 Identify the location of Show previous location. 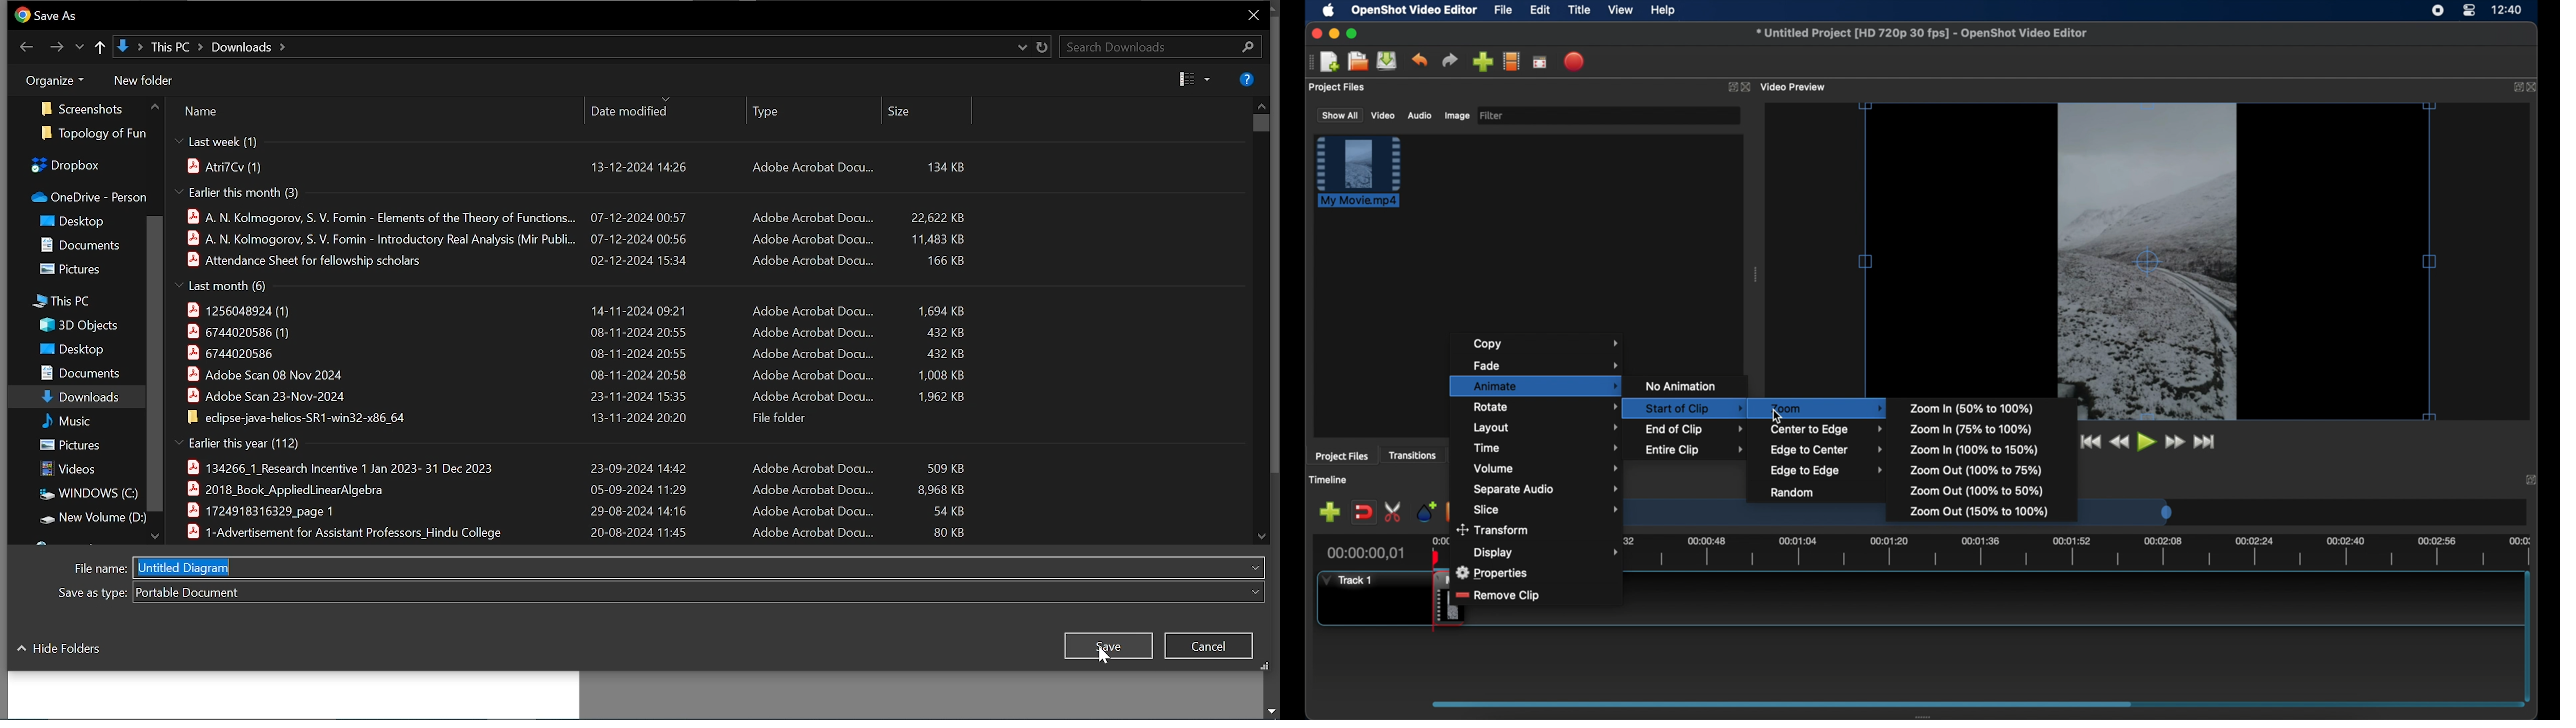
(81, 49).